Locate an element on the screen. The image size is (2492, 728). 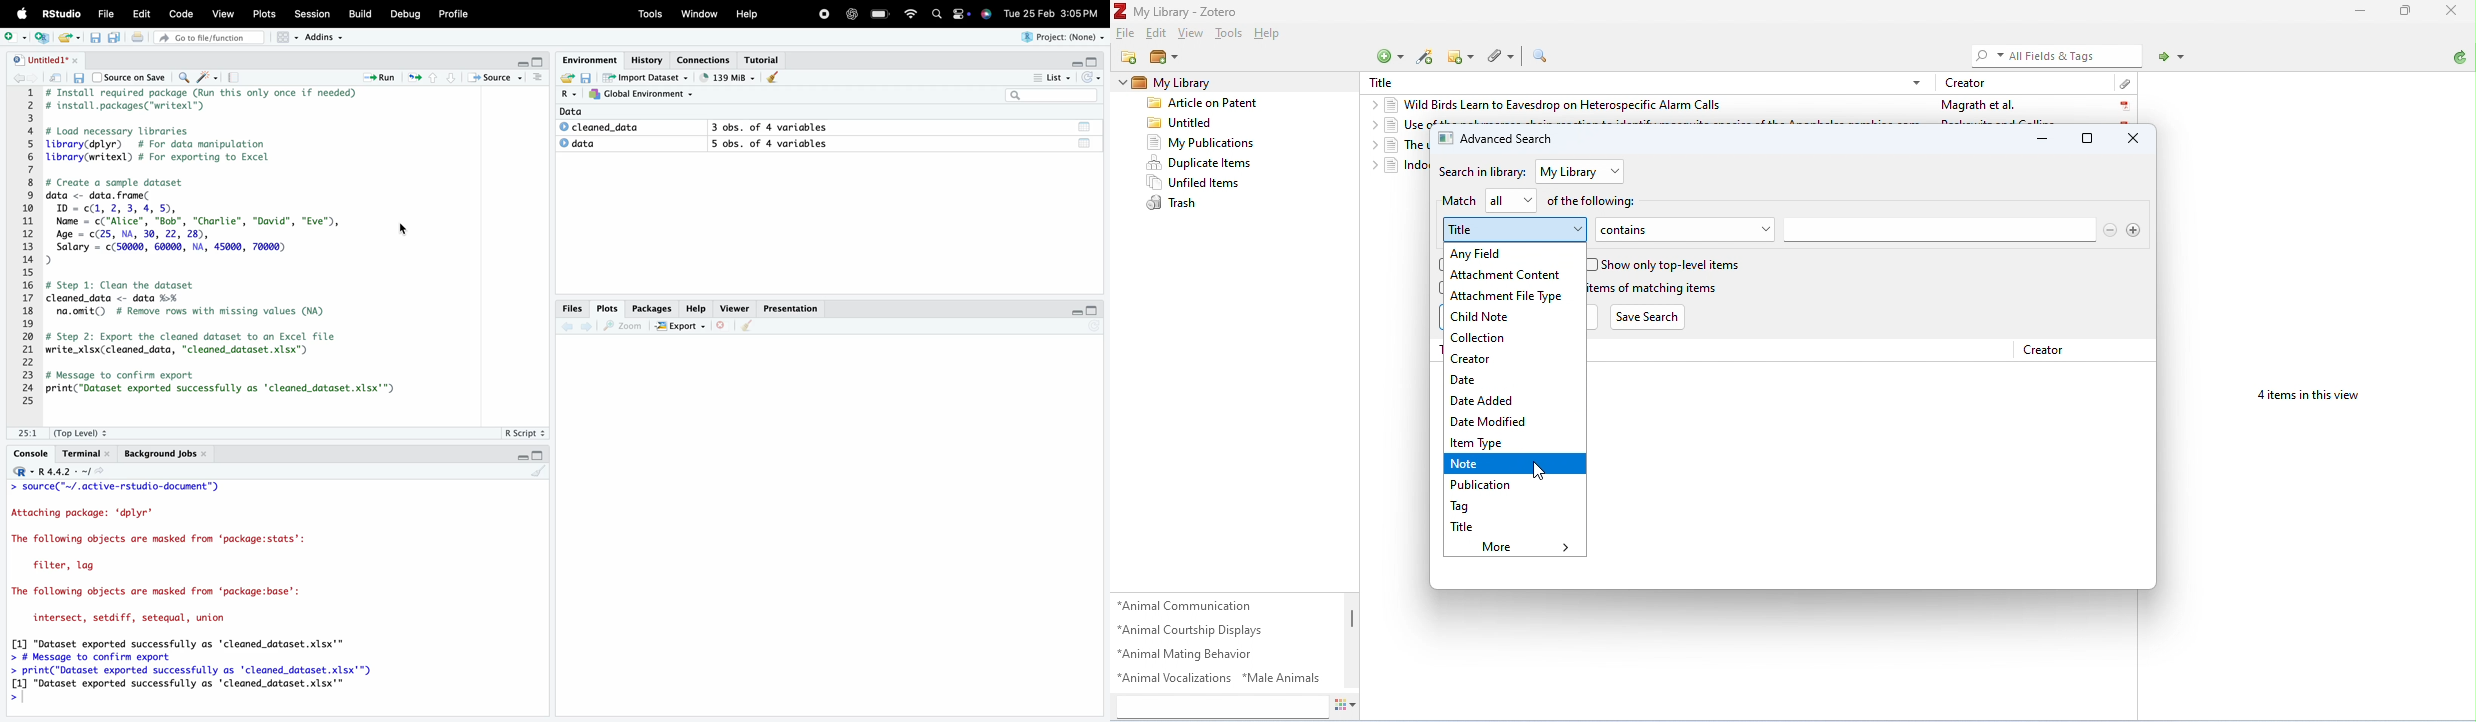
wild birds learn to eavesdrop on heterospecific alarm calls is located at coordinates (1557, 106).